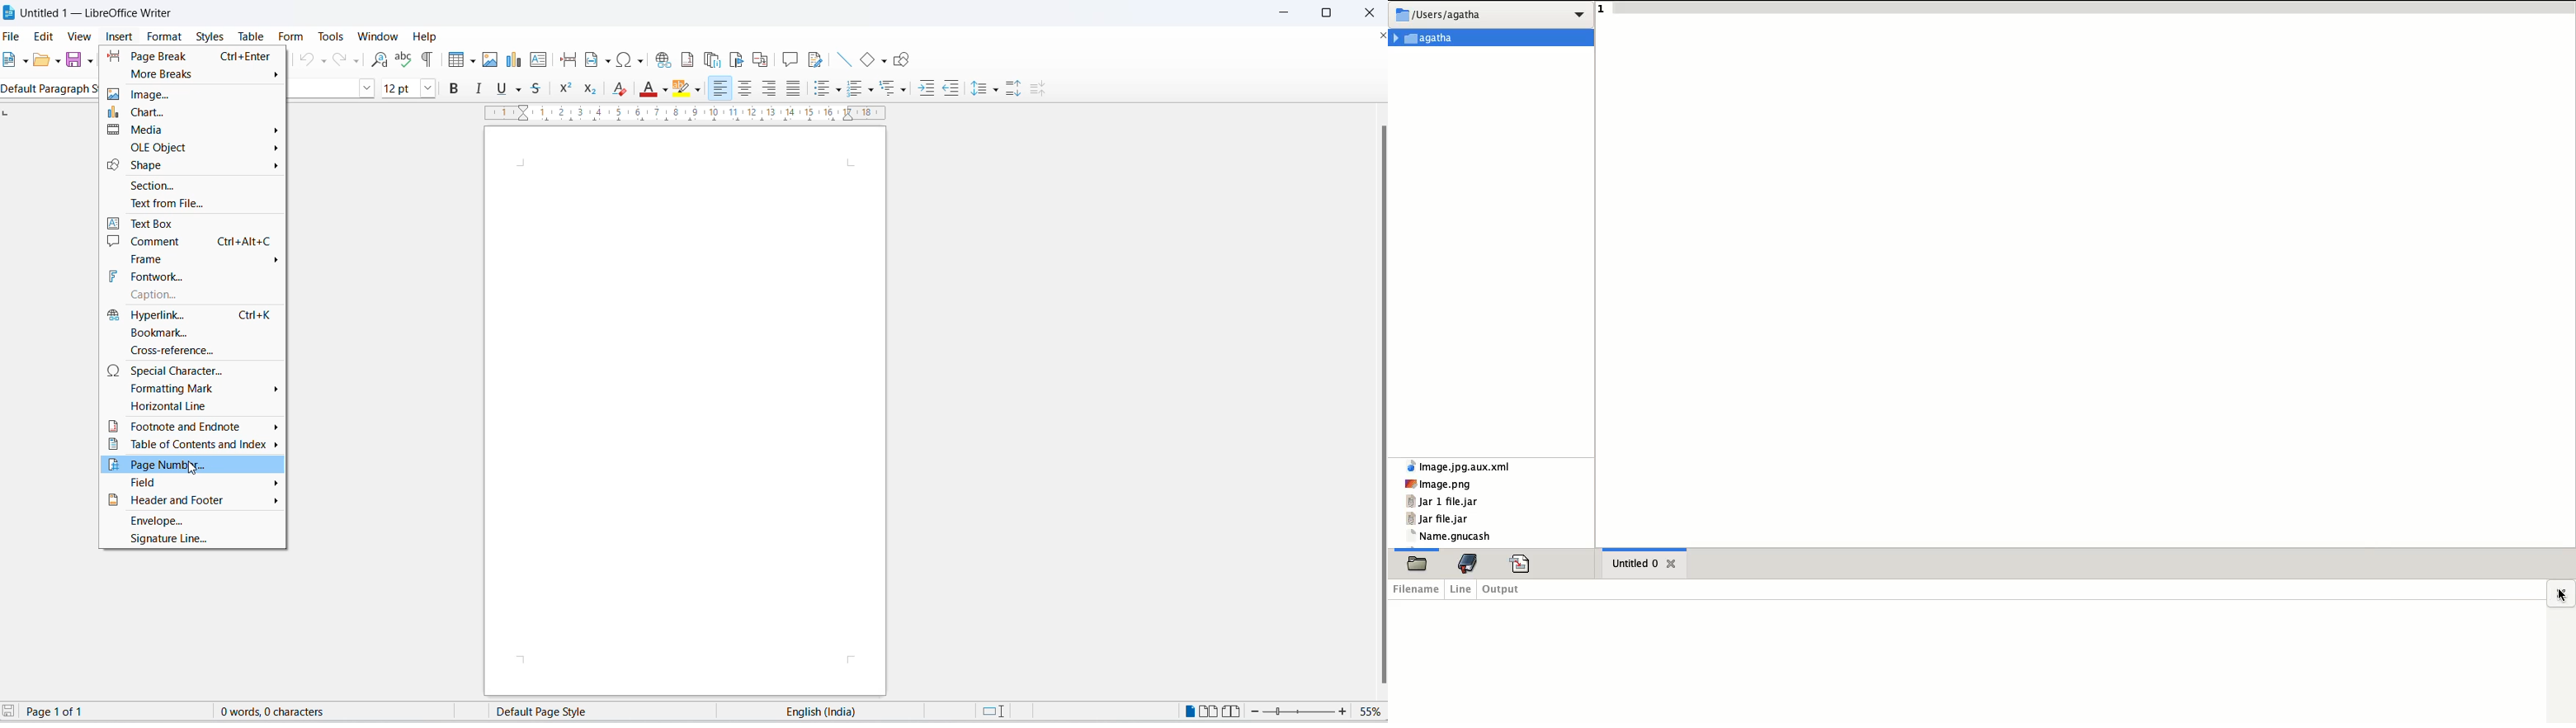  Describe the element at coordinates (769, 90) in the screenshot. I see `text align right` at that location.